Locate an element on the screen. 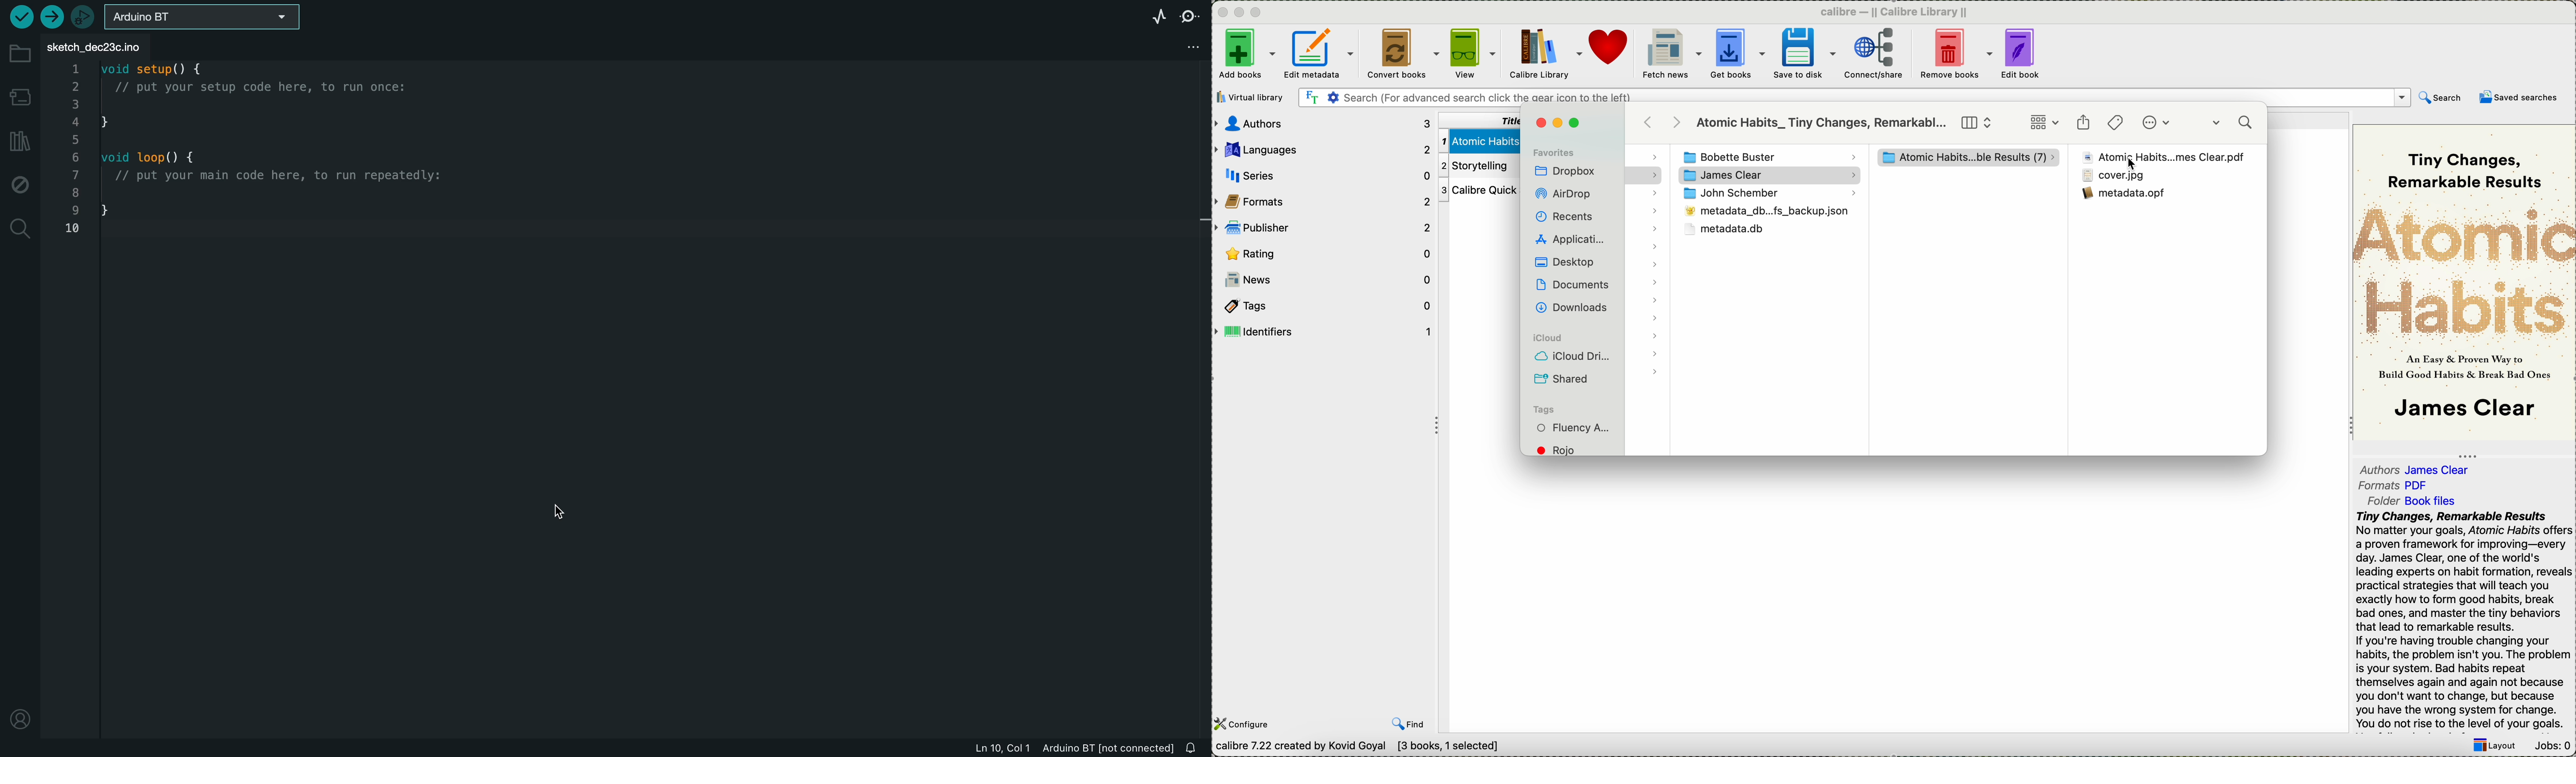 Image resolution: width=2576 pixels, height=784 pixels. share is located at coordinates (2084, 123).